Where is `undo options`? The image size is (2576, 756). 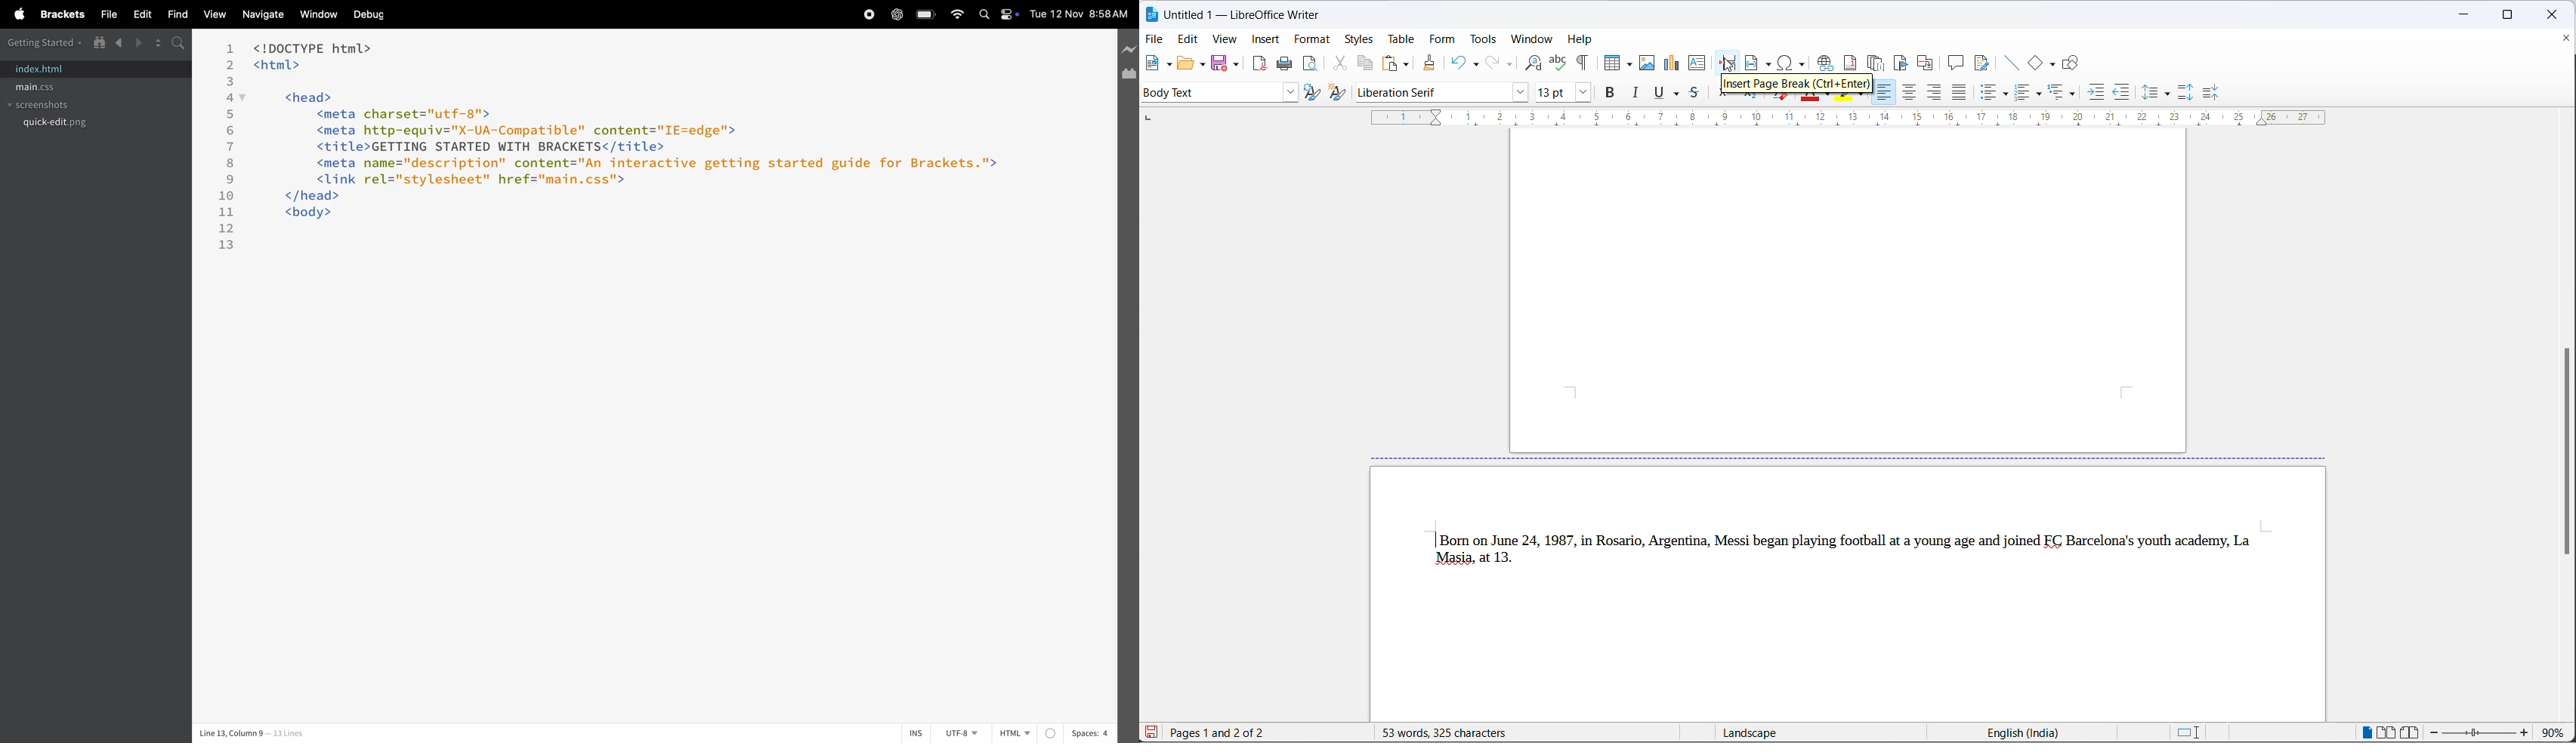
undo options is located at coordinates (1474, 66).